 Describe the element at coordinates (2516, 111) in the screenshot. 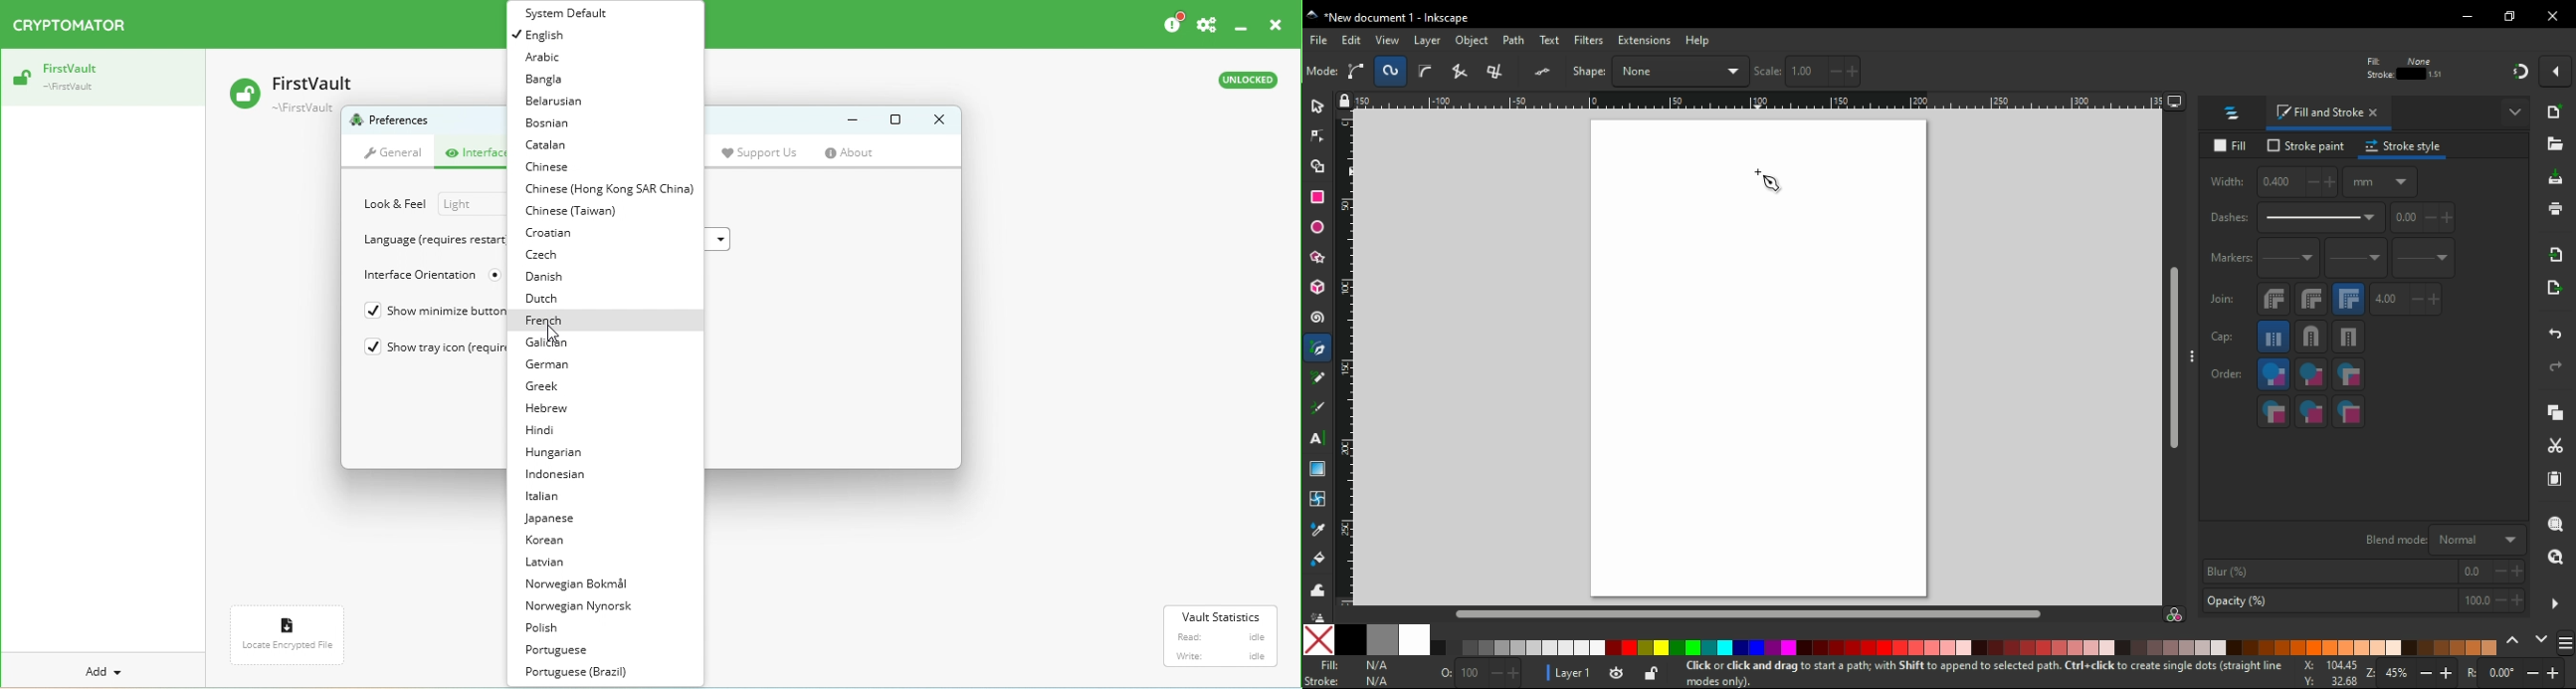

I see `more options` at that location.